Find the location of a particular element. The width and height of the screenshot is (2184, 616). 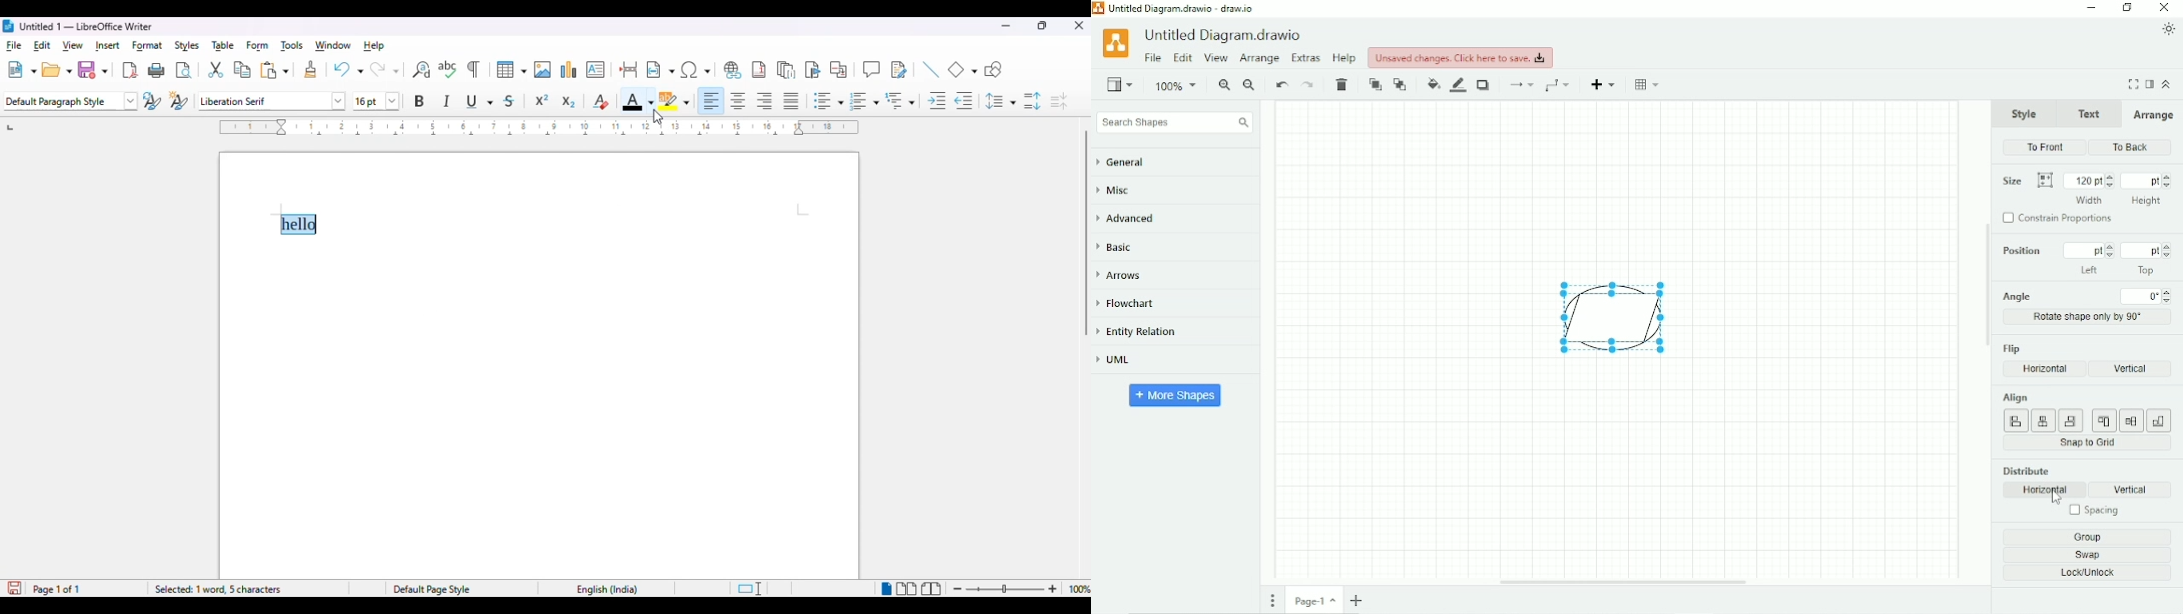

font size is located at coordinates (377, 101).